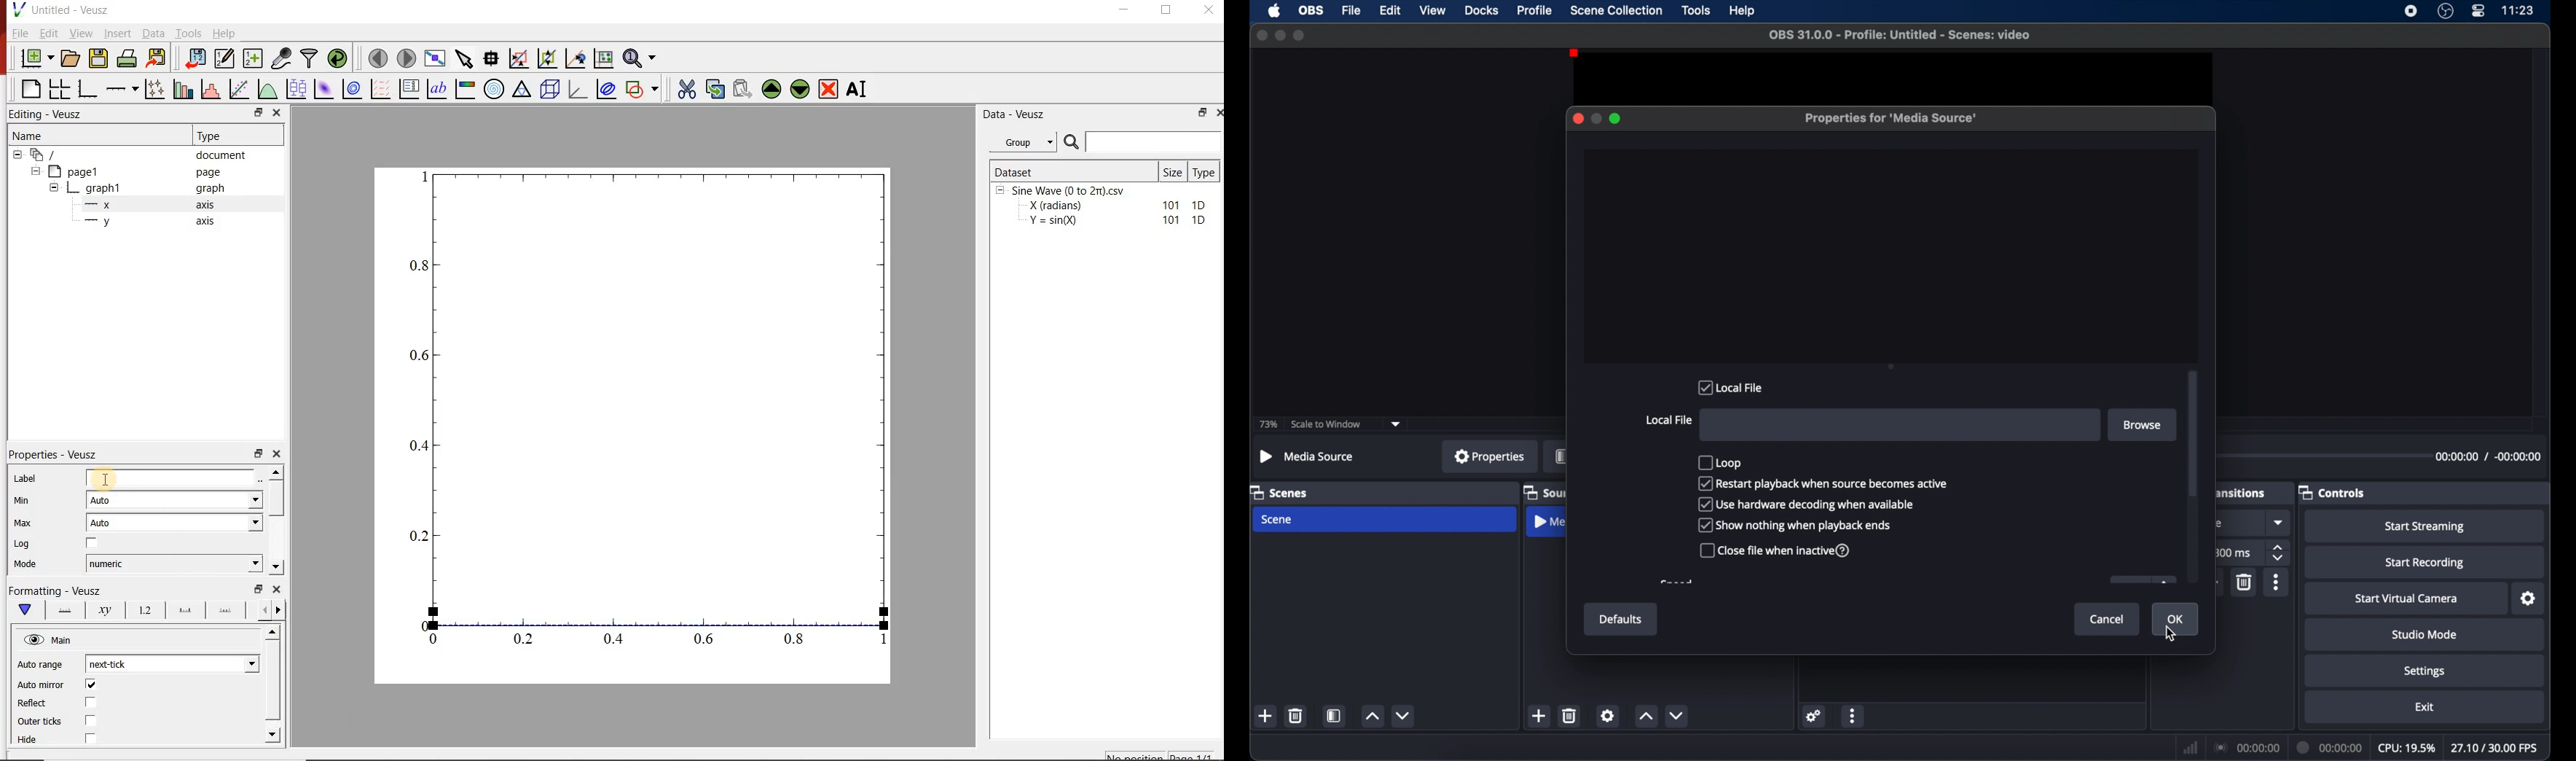 Image resolution: width=2576 pixels, height=784 pixels. I want to click on scenes, so click(1280, 492).